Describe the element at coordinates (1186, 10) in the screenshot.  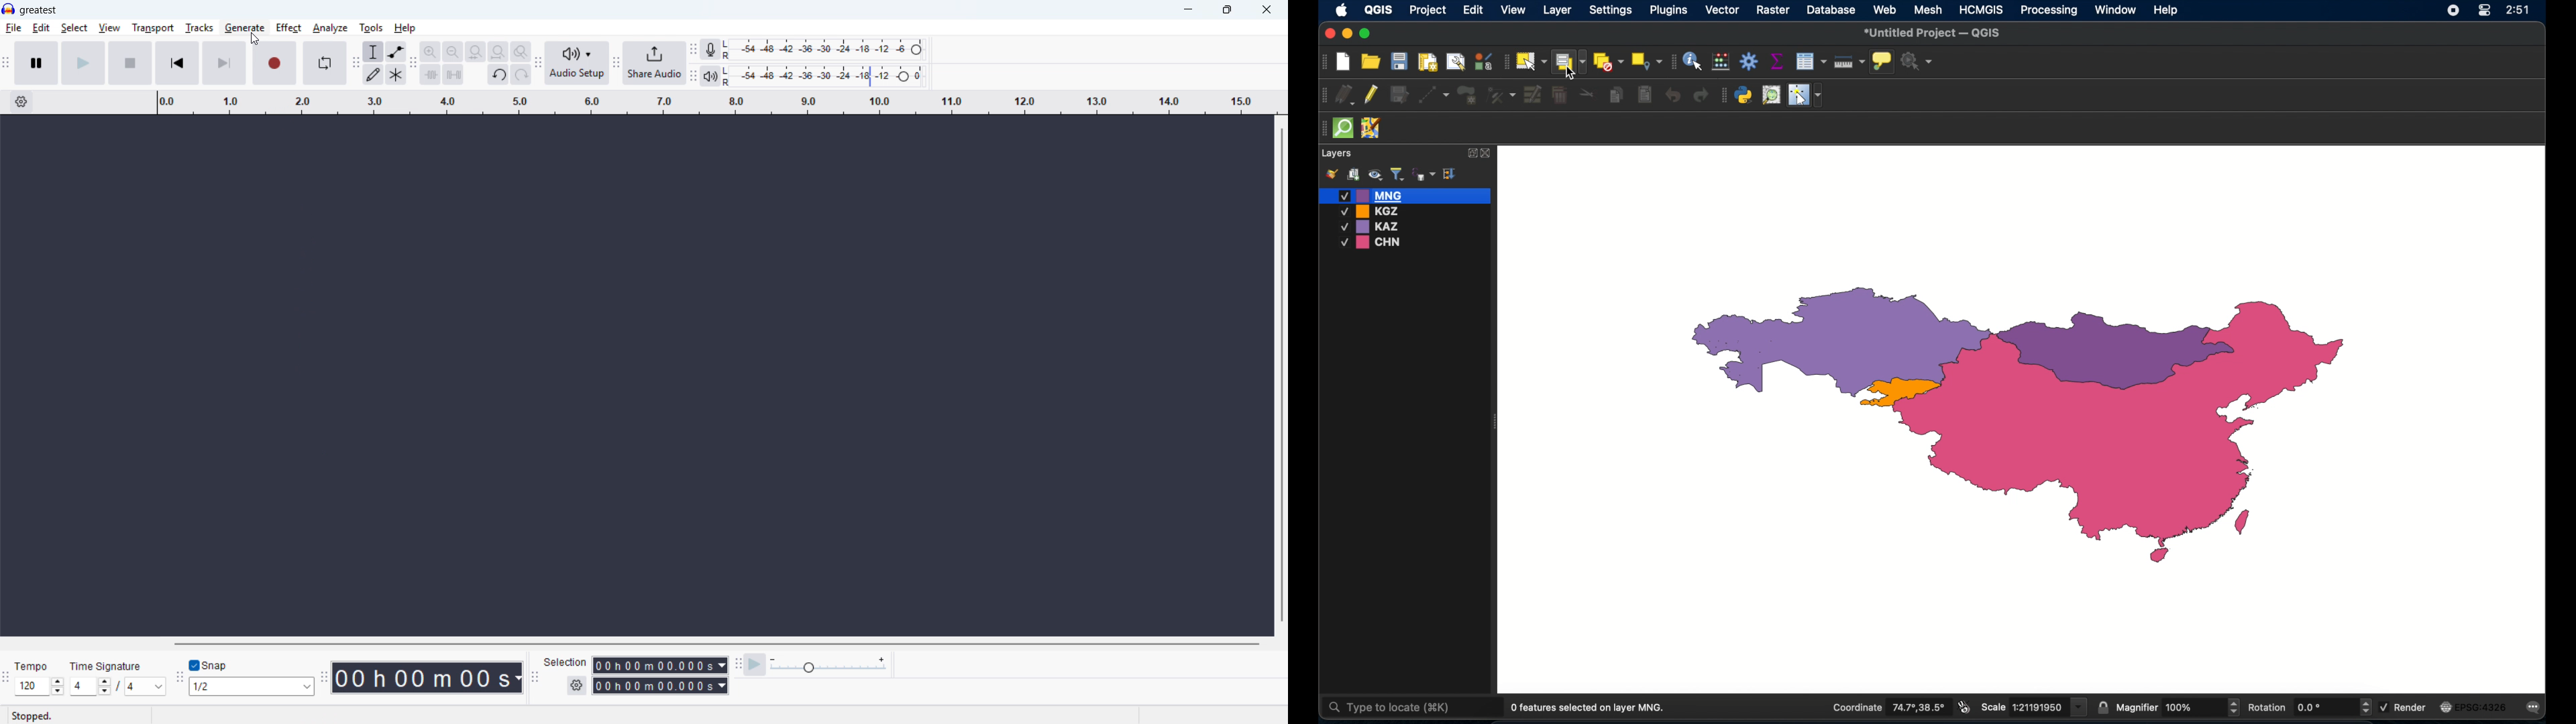
I see `minimise ` at that location.